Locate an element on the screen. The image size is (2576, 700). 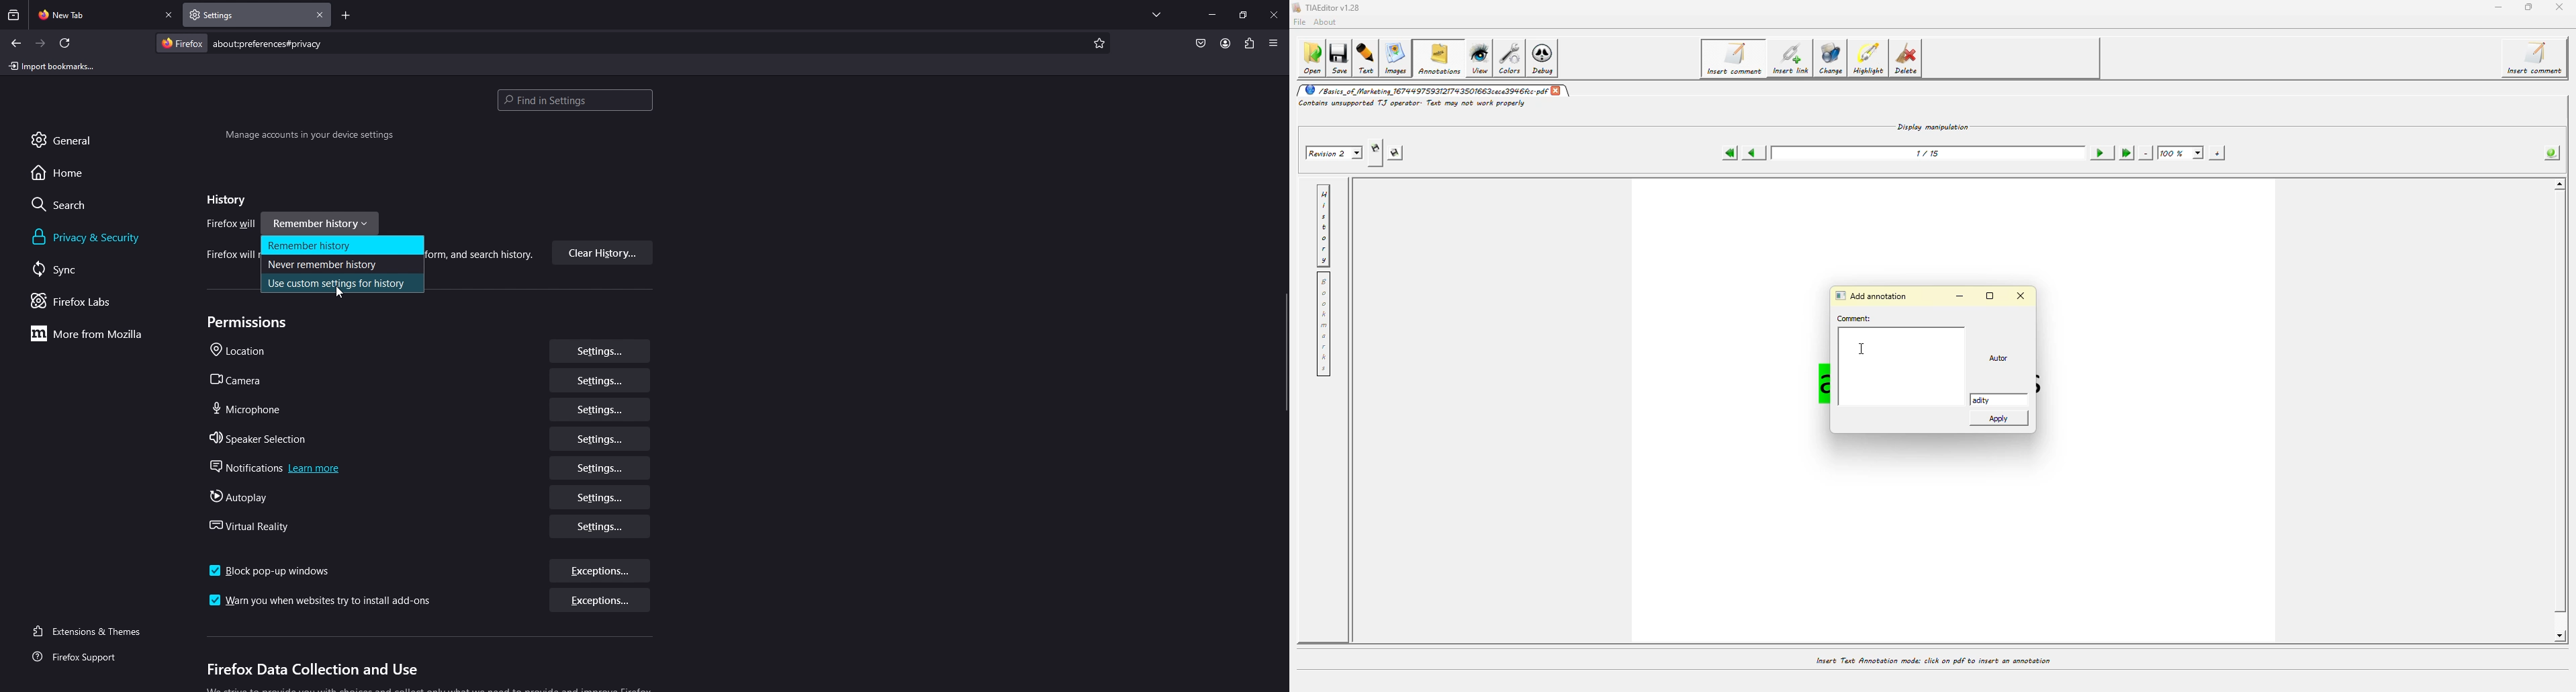
insert link is located at coordinates (1790, 60).